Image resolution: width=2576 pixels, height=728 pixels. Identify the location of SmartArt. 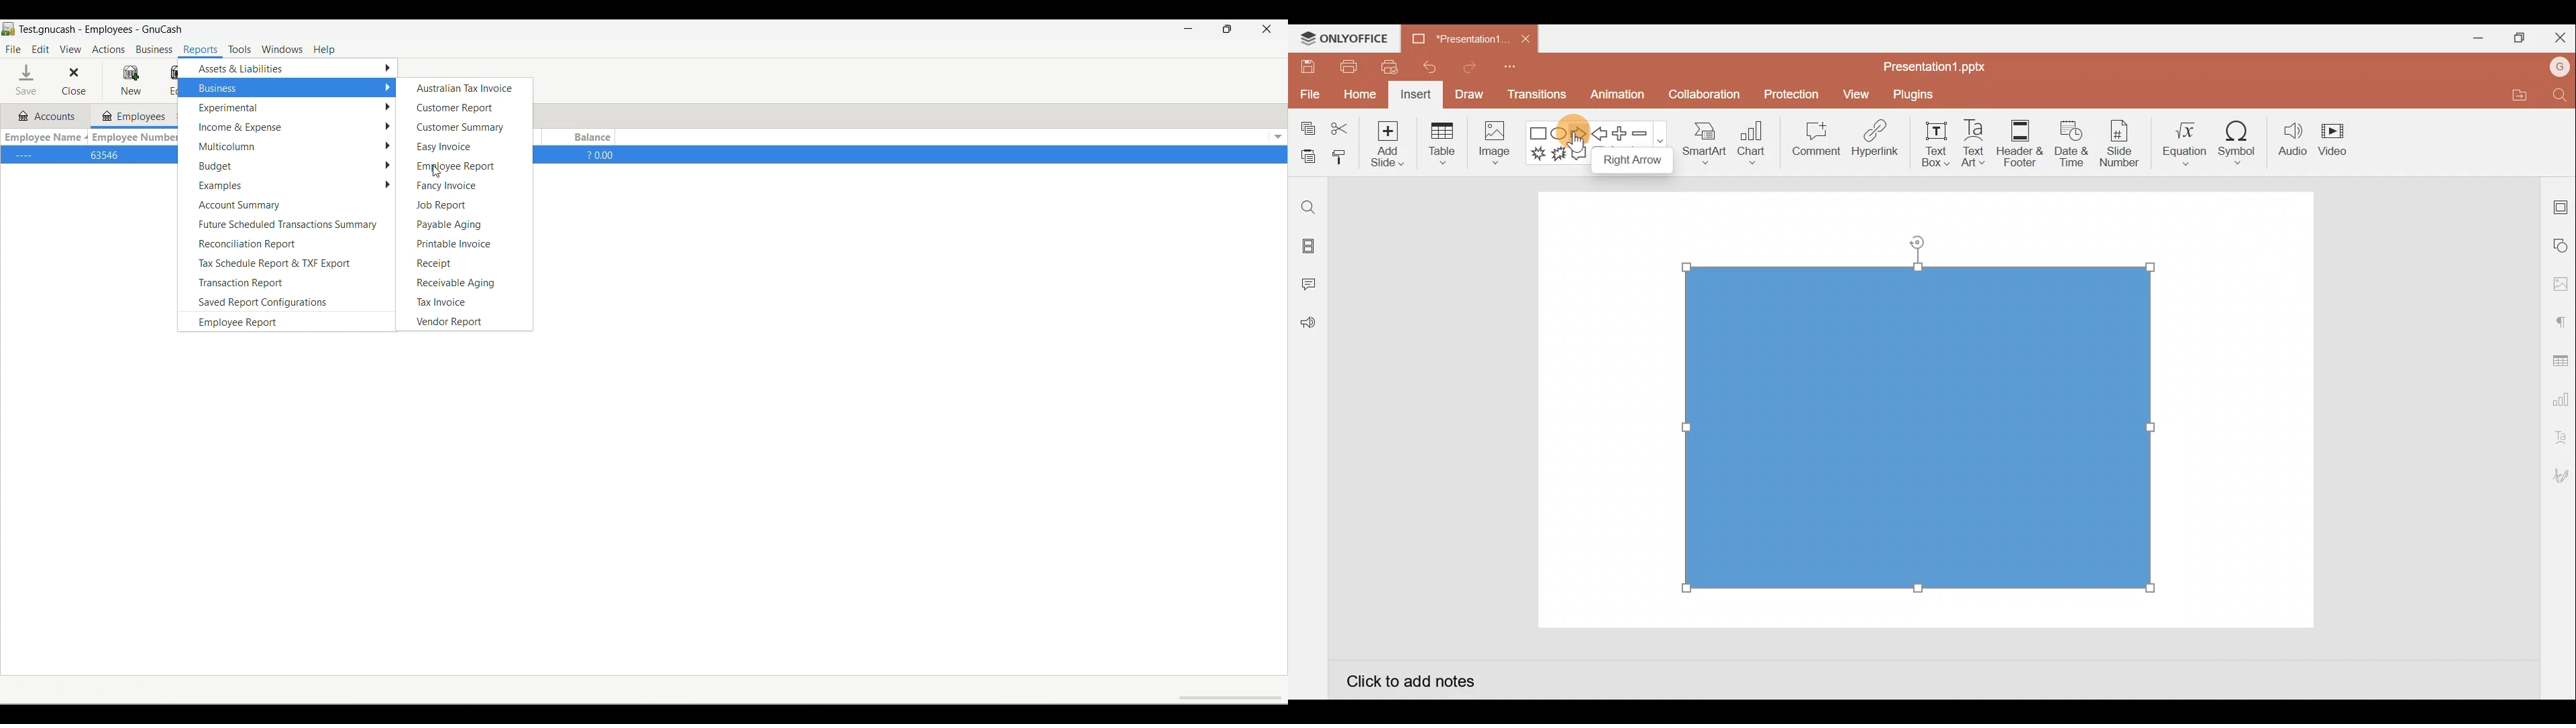
(1703, 141).